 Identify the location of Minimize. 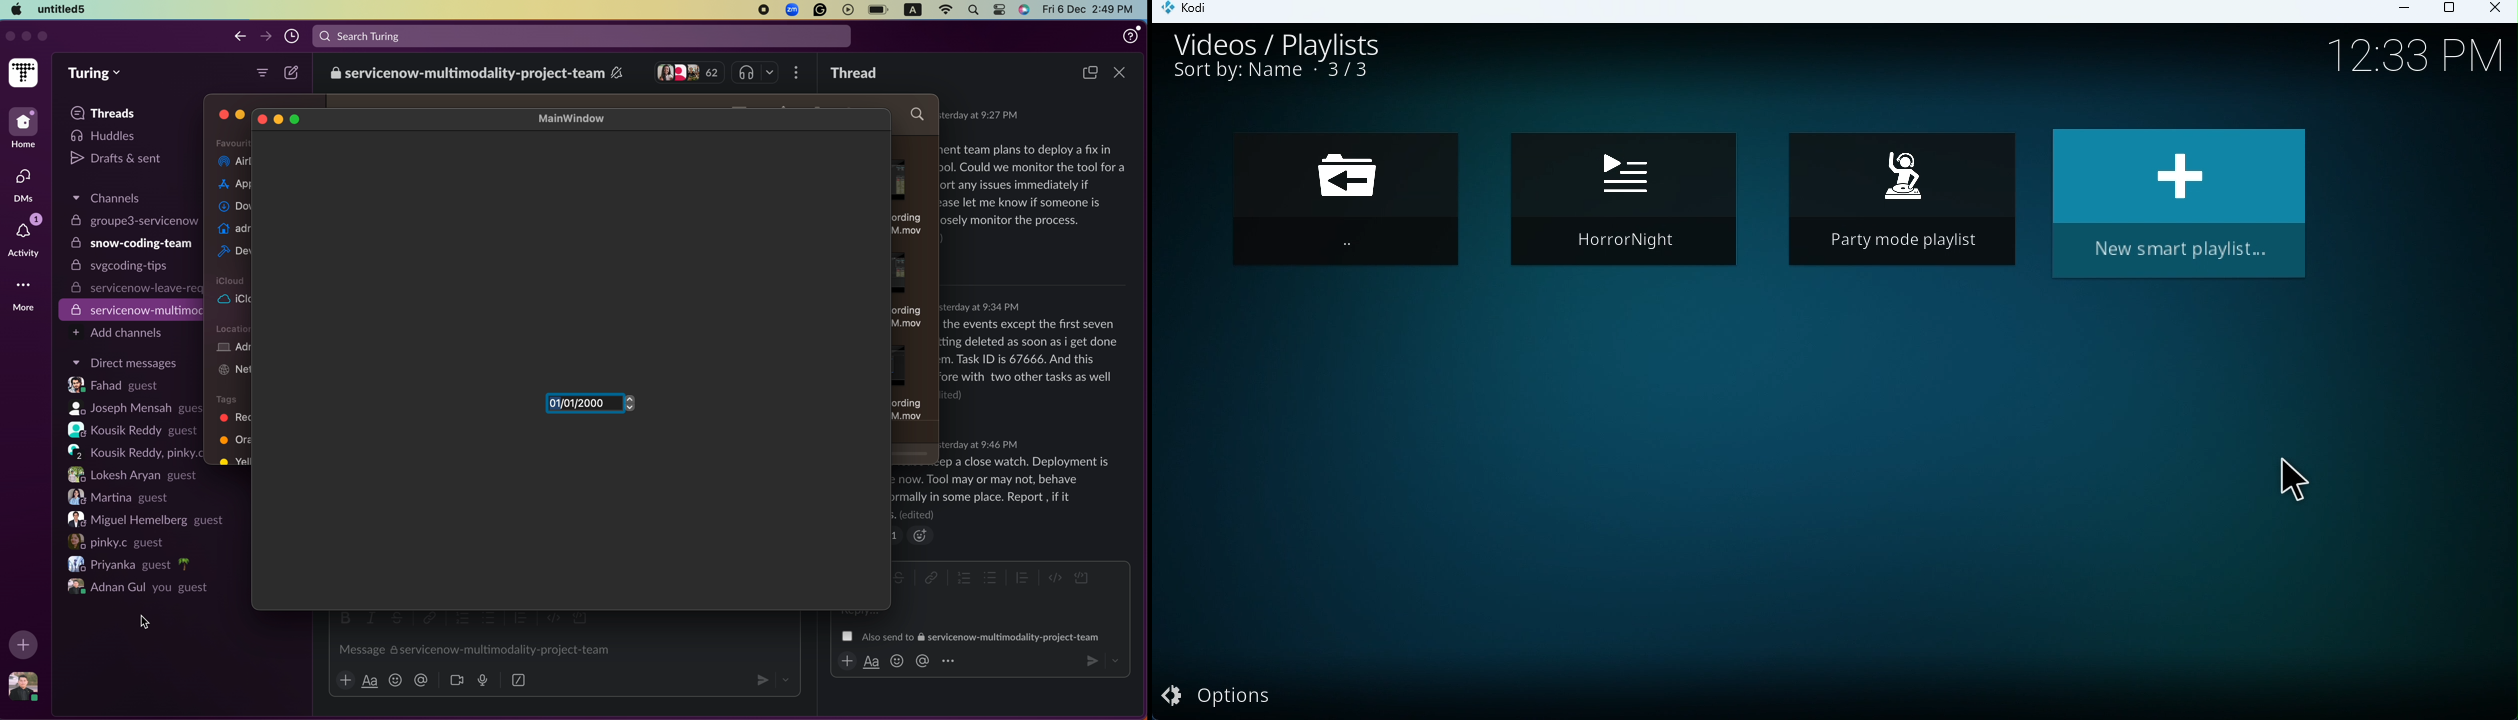
(2411, 13).